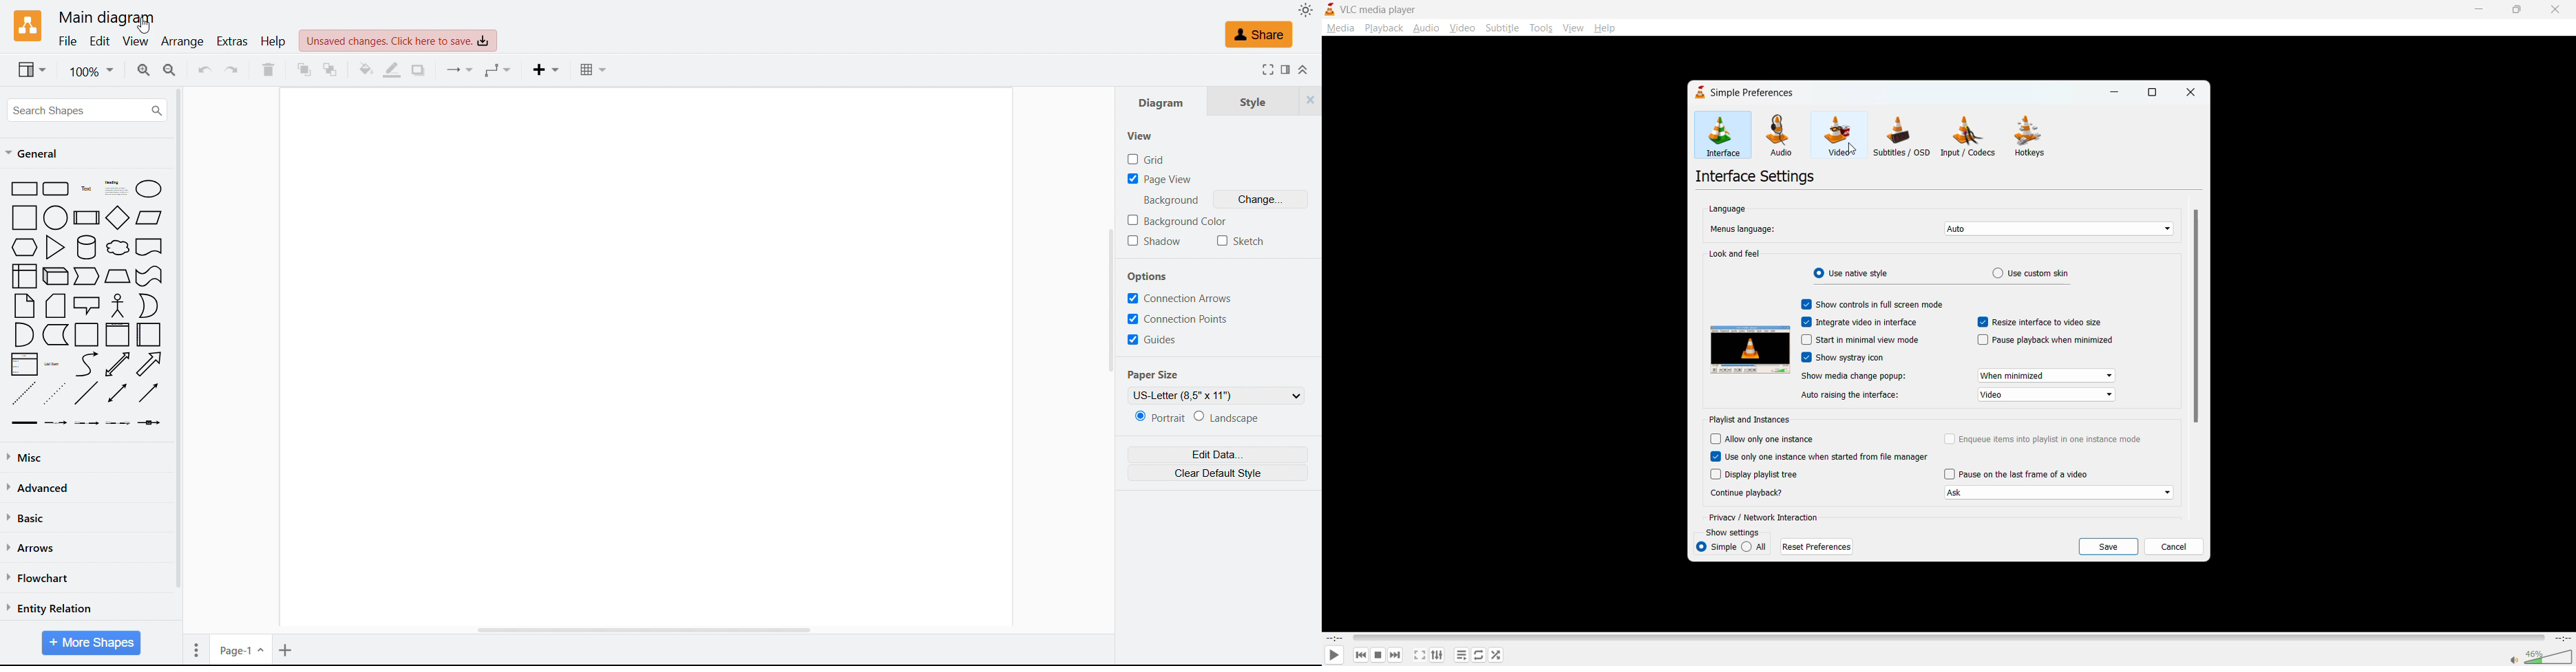 The image size is (2576, 672). What do you see at coordinates (1757, 175) in the screenshot?
I see `interface settings` at bounding box center [1757, 175].